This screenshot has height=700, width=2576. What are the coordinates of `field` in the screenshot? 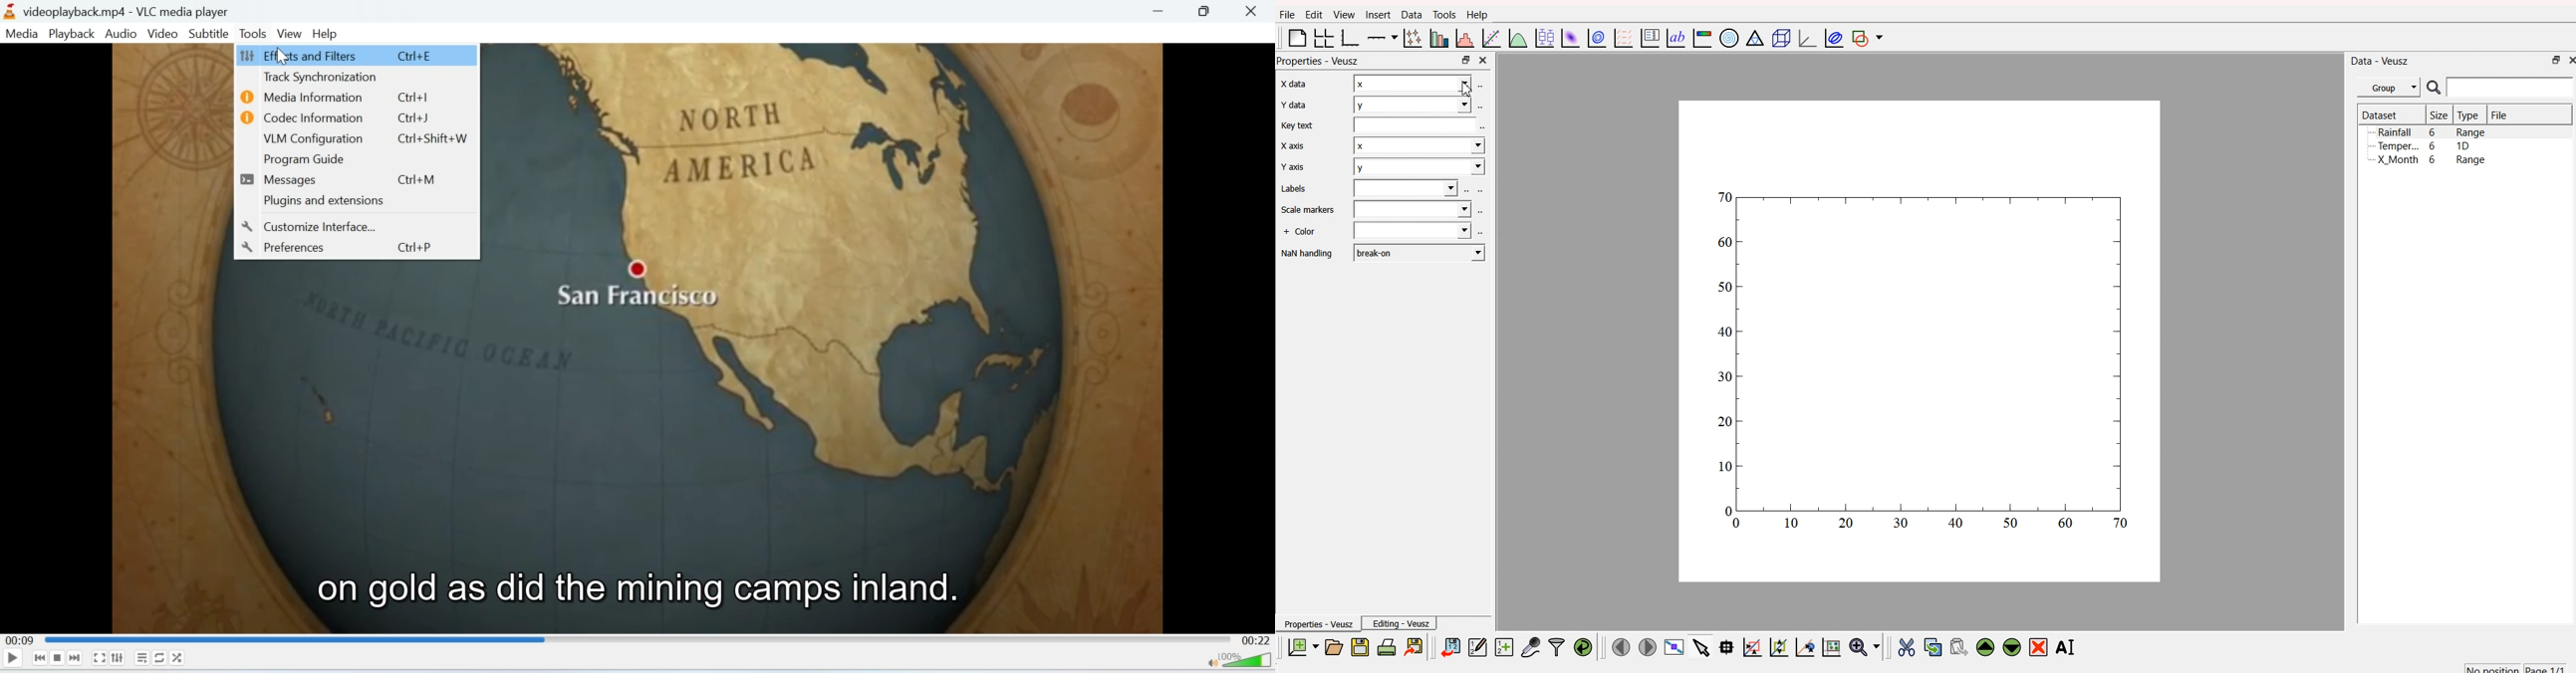 It's located at (1417, 128).